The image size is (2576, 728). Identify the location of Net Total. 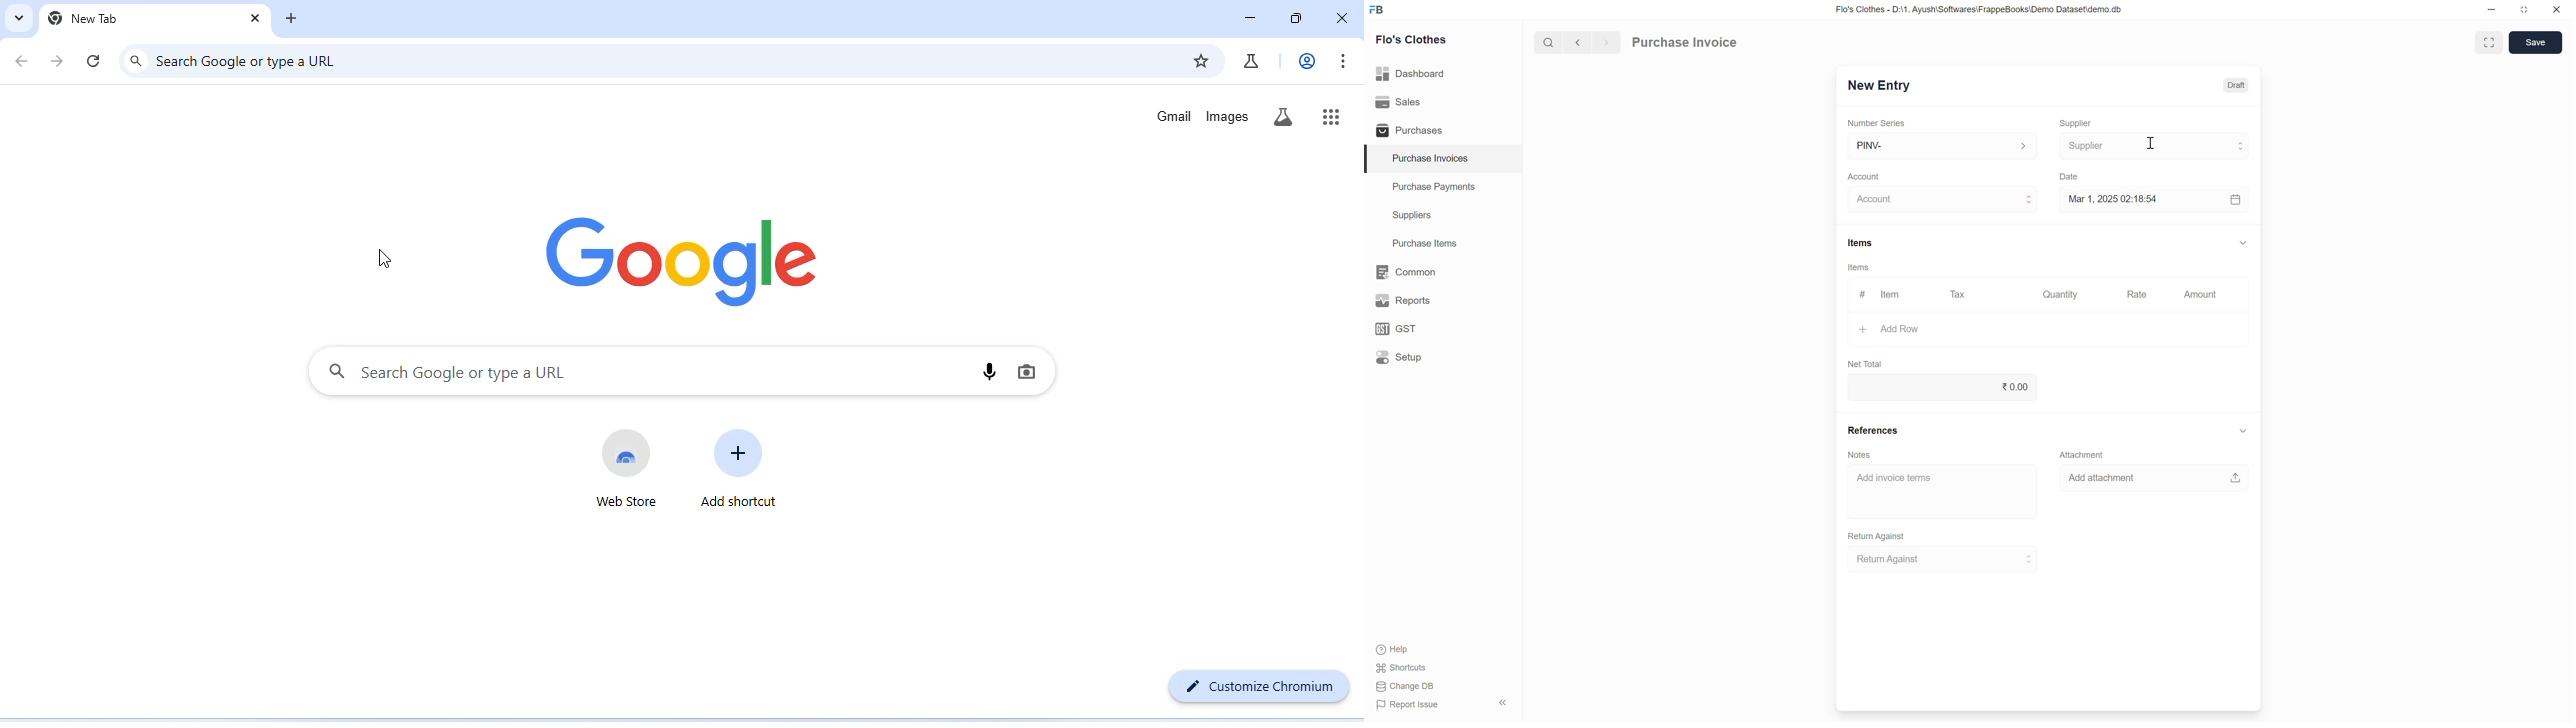
(1866, 364).